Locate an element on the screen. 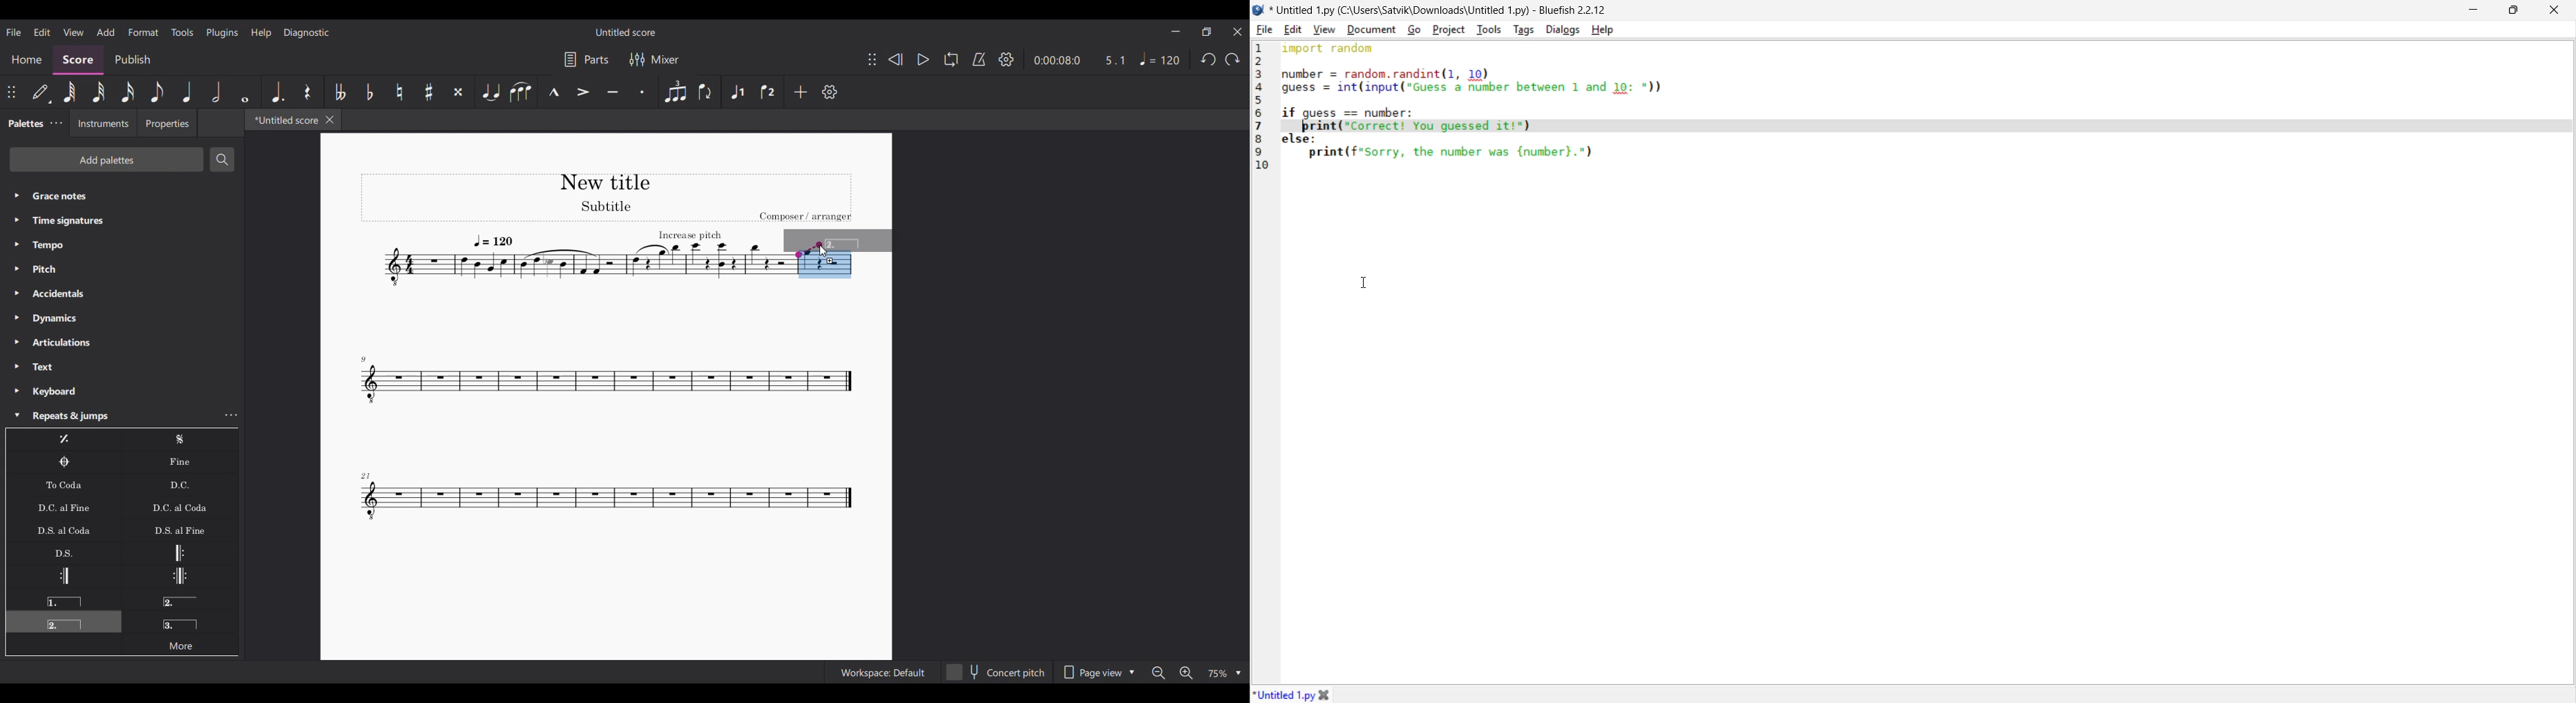  Flip direction is located at coordinates (706, 92).